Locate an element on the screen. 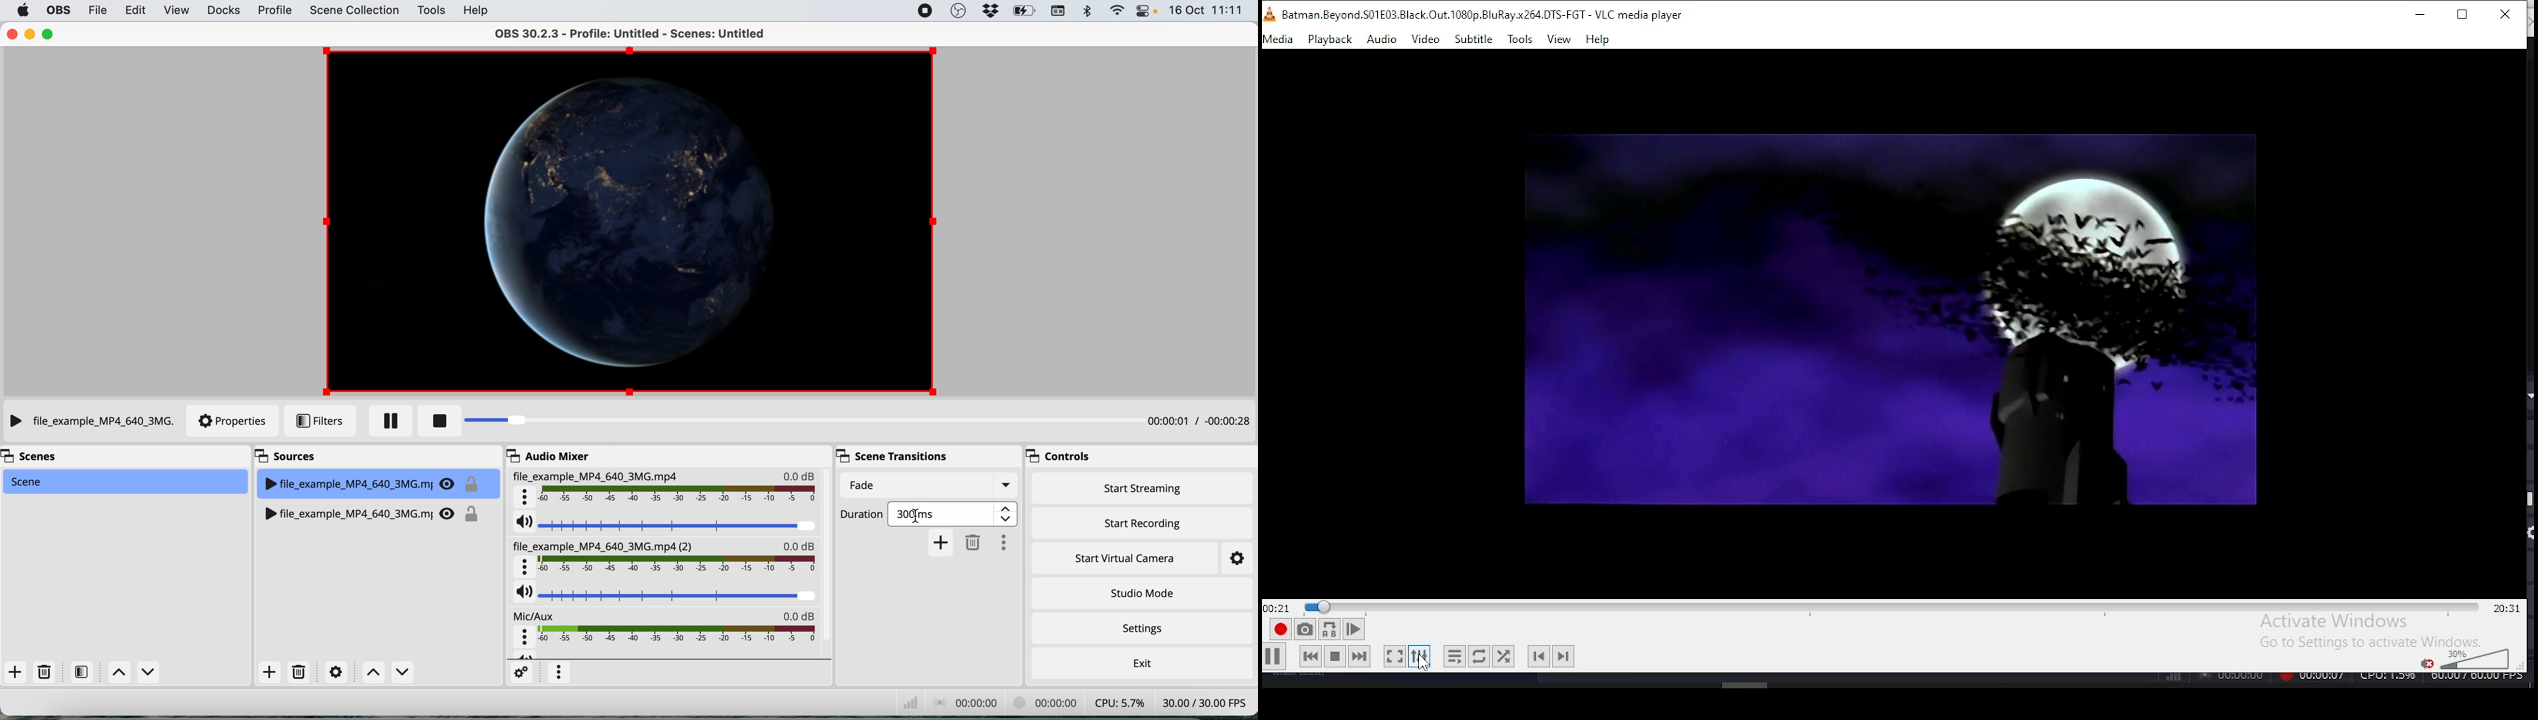 The height and width of the screenshot is (728, 2548). battery is located at coordinates (1024, 13).